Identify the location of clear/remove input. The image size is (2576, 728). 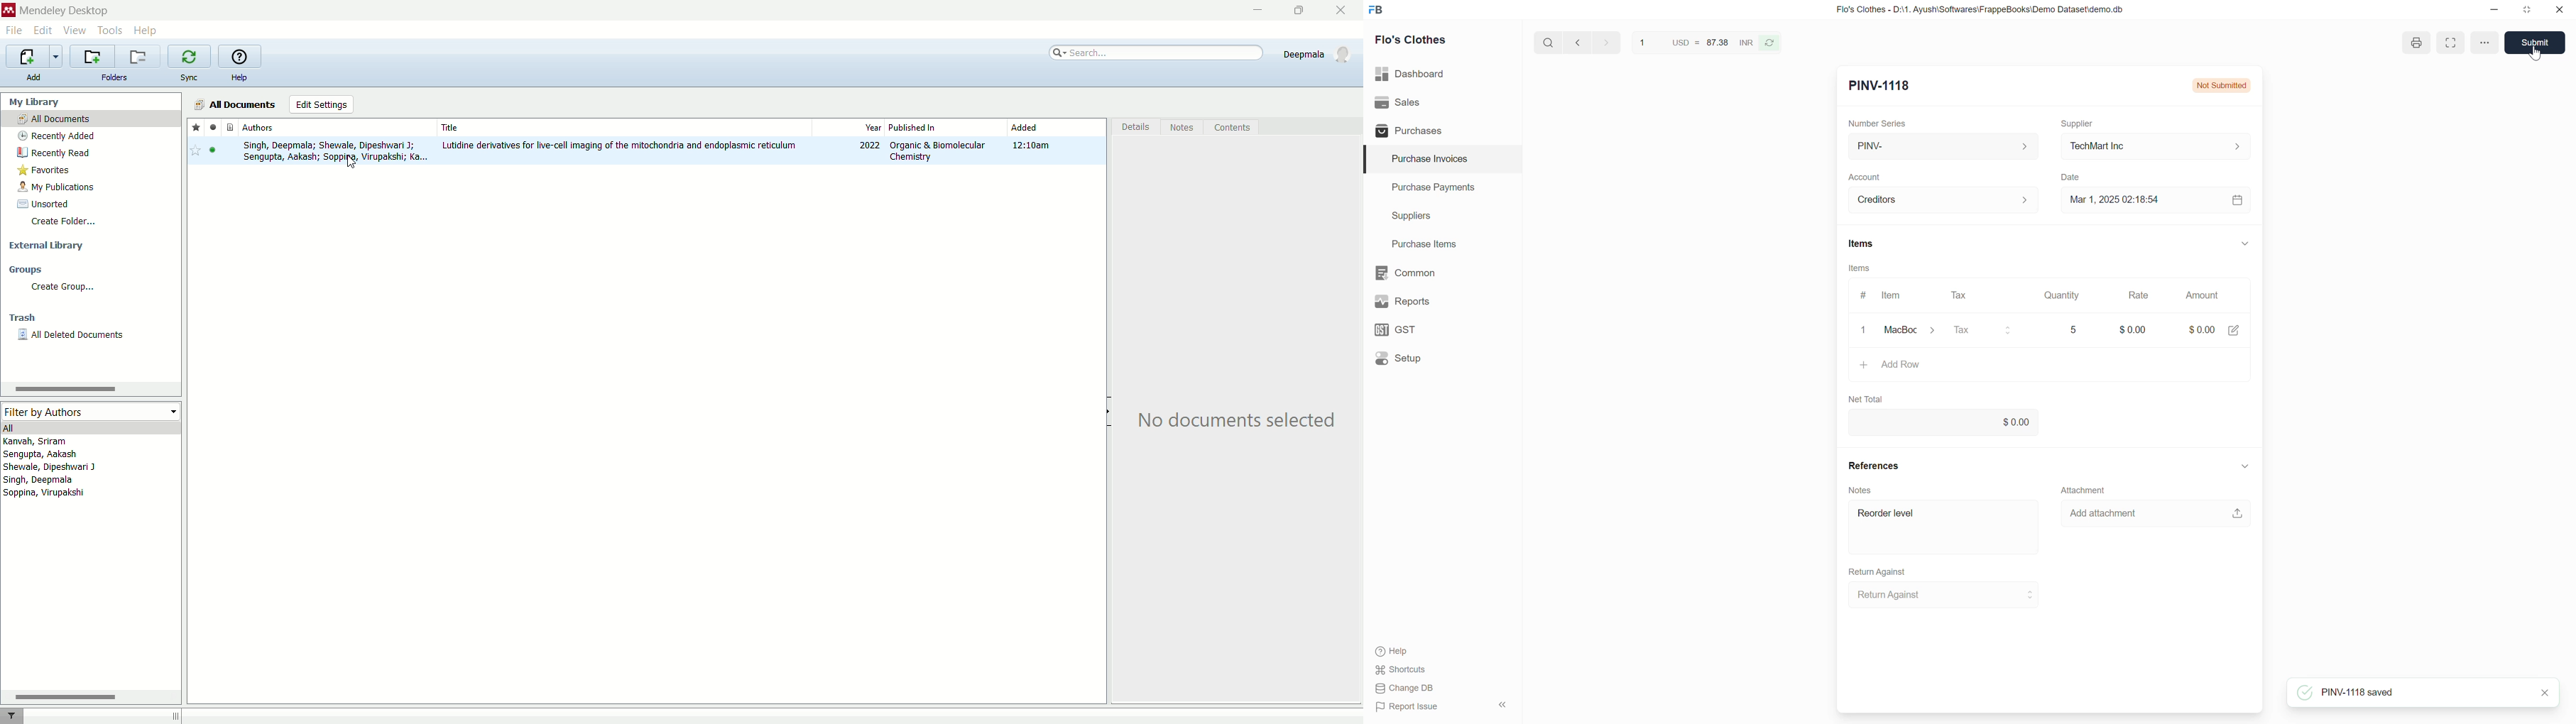
(1865, 332).